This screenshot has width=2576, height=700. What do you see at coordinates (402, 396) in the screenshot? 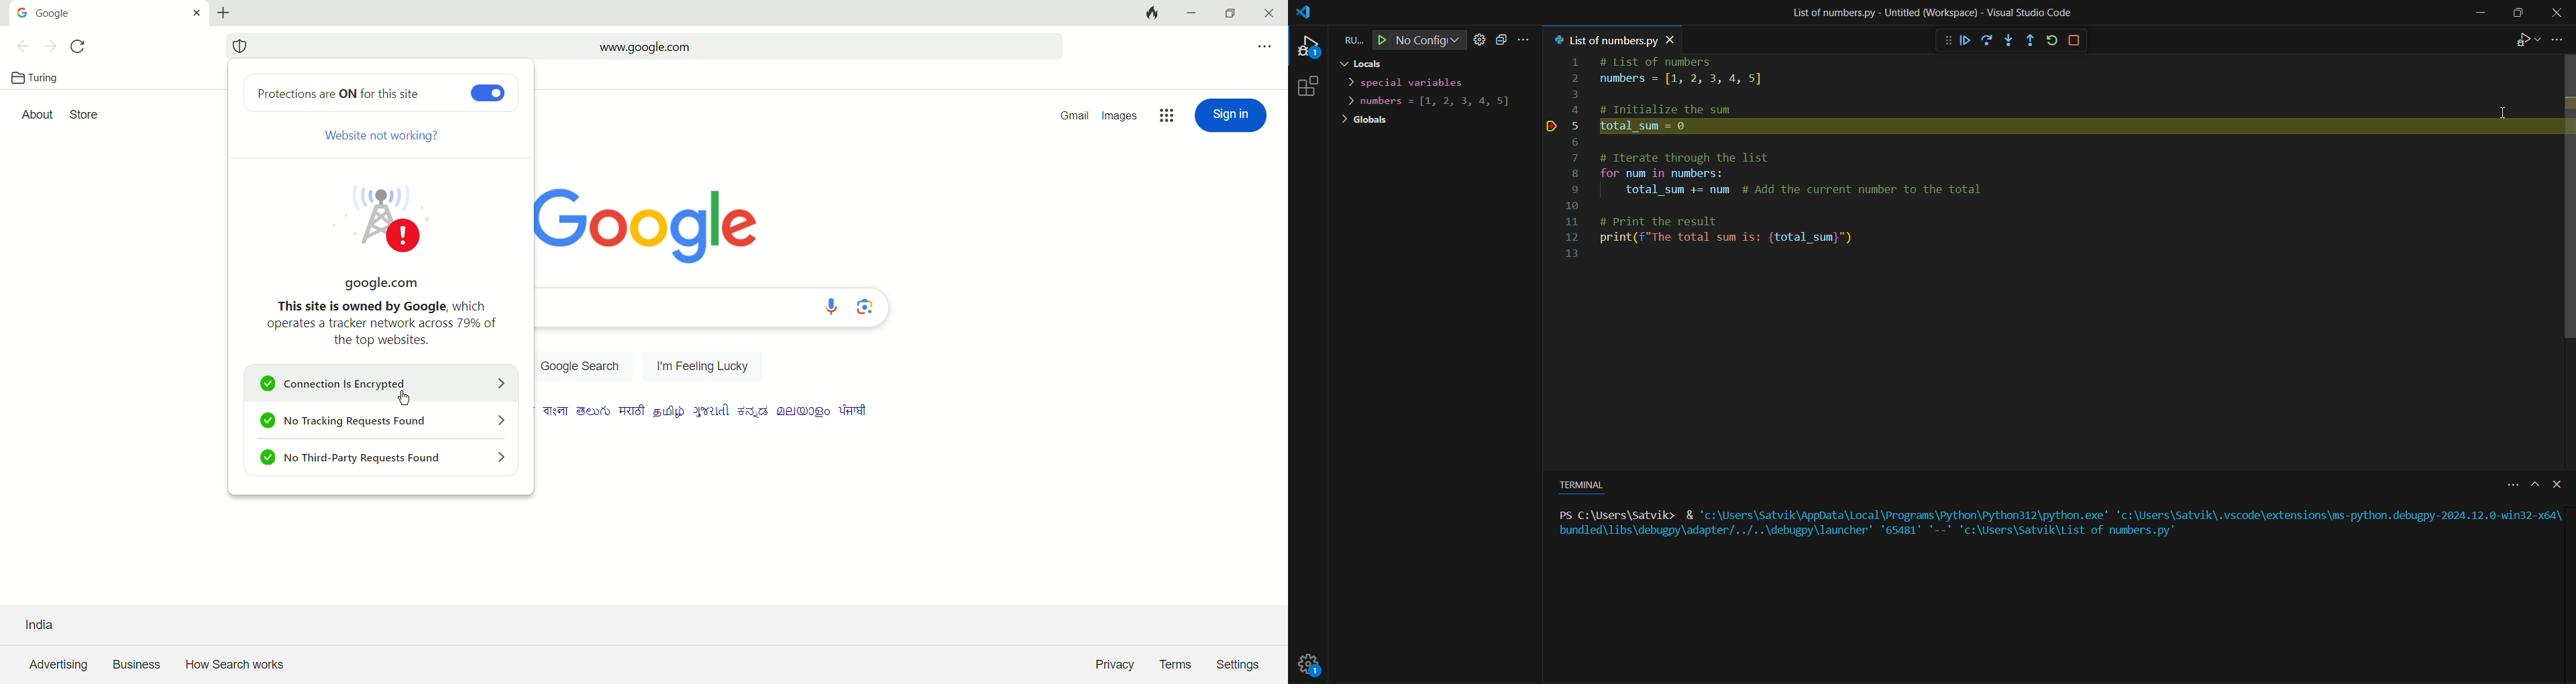
I see `pointer cursor` at bounding box center [402, 396].